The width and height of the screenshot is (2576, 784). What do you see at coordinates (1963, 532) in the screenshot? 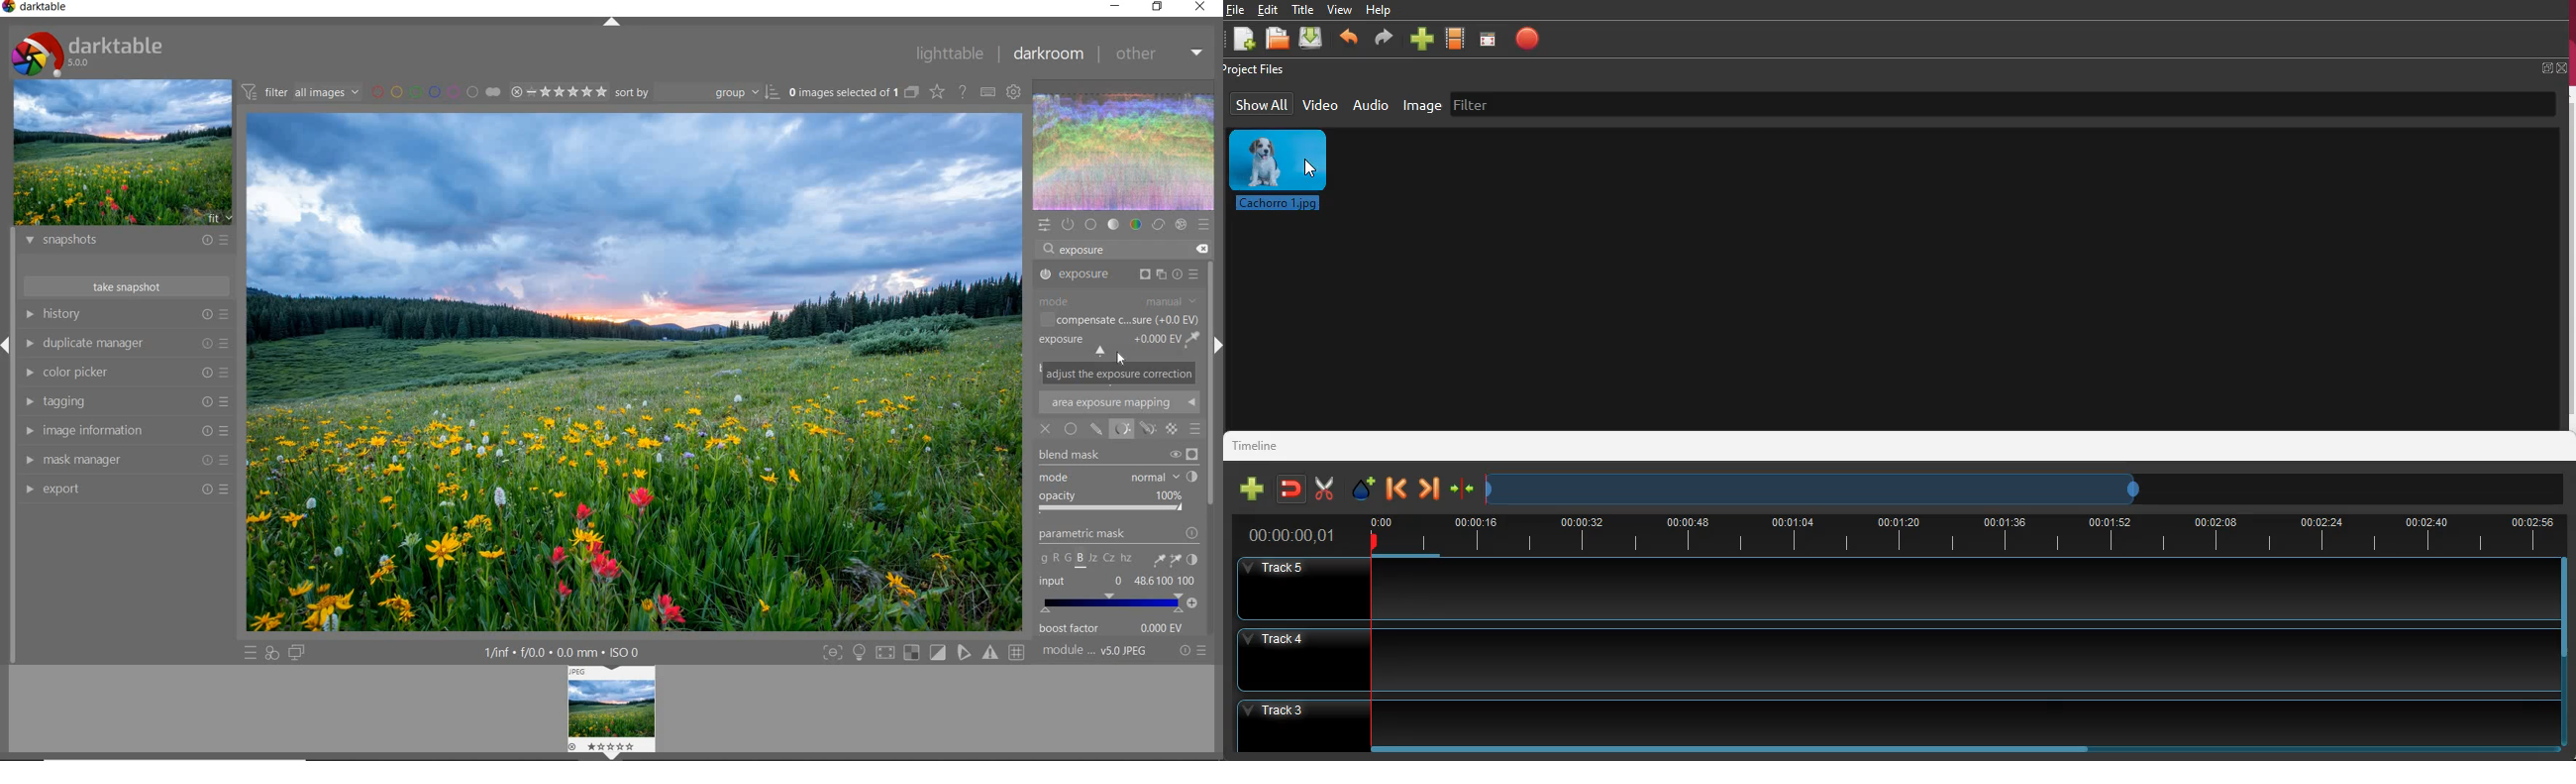
I see `timeline` at bounding box center [1963, 532].